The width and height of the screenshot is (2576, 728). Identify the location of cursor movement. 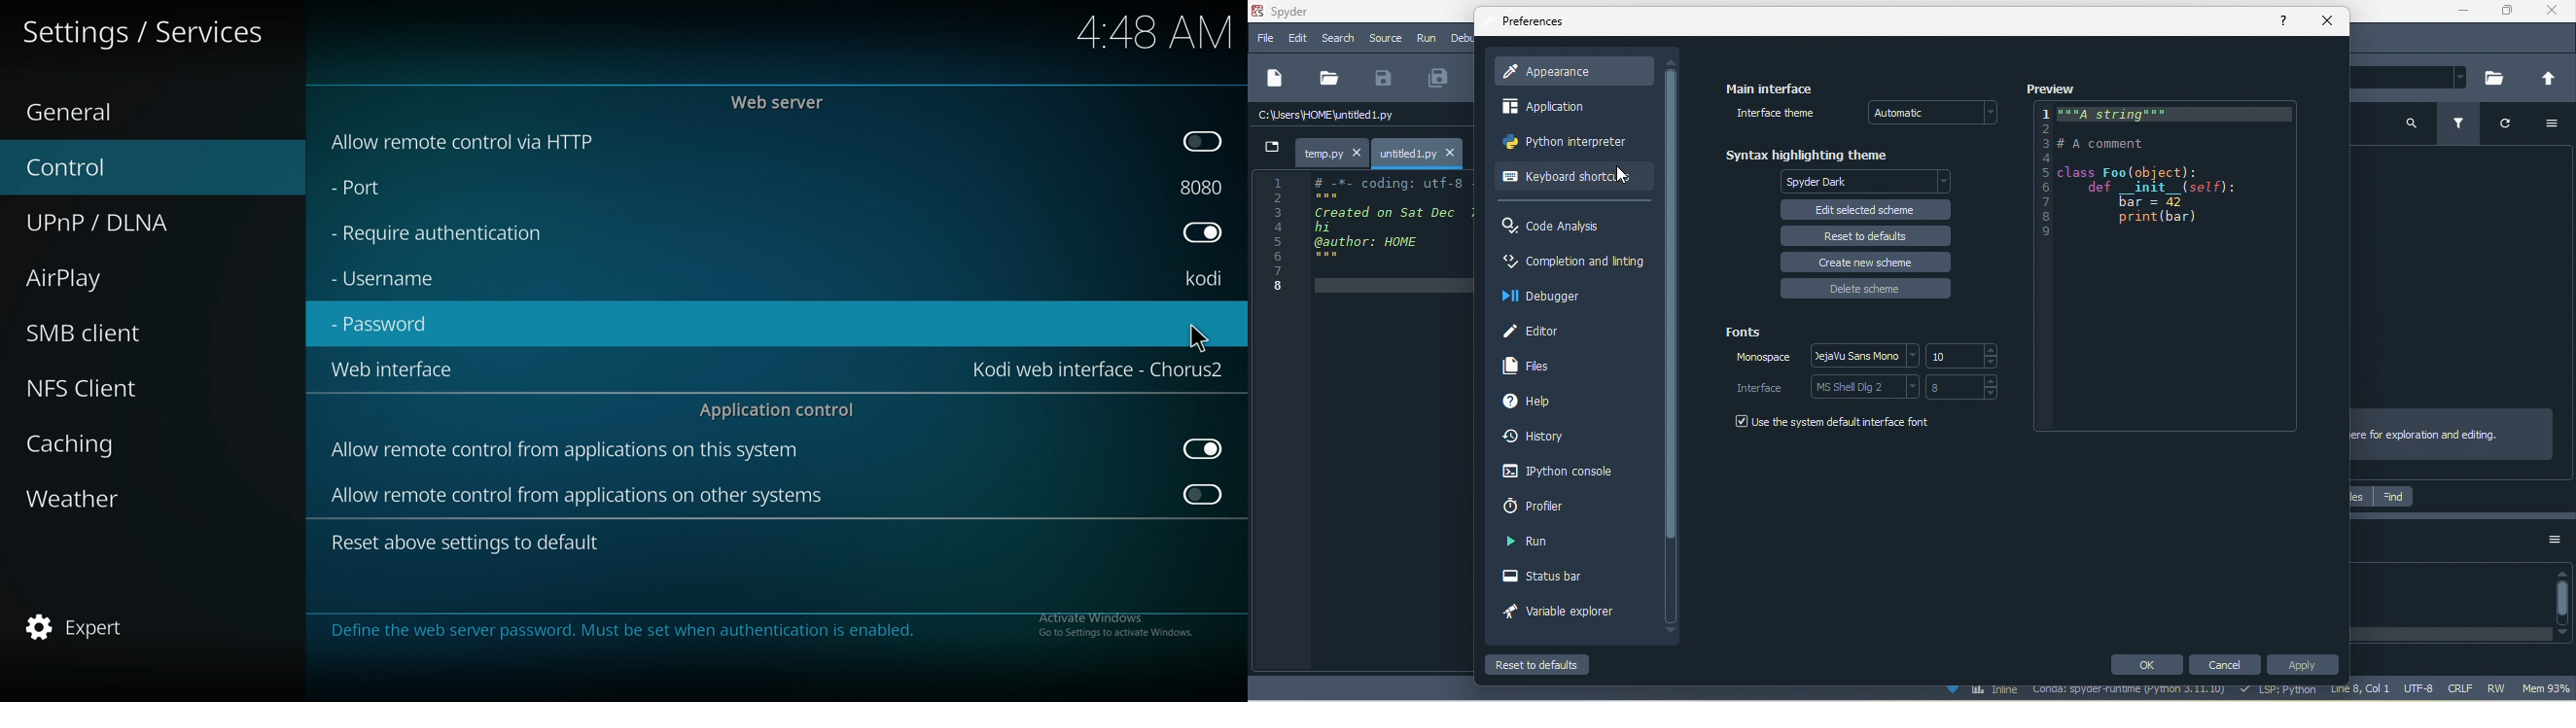
(1623, 175).